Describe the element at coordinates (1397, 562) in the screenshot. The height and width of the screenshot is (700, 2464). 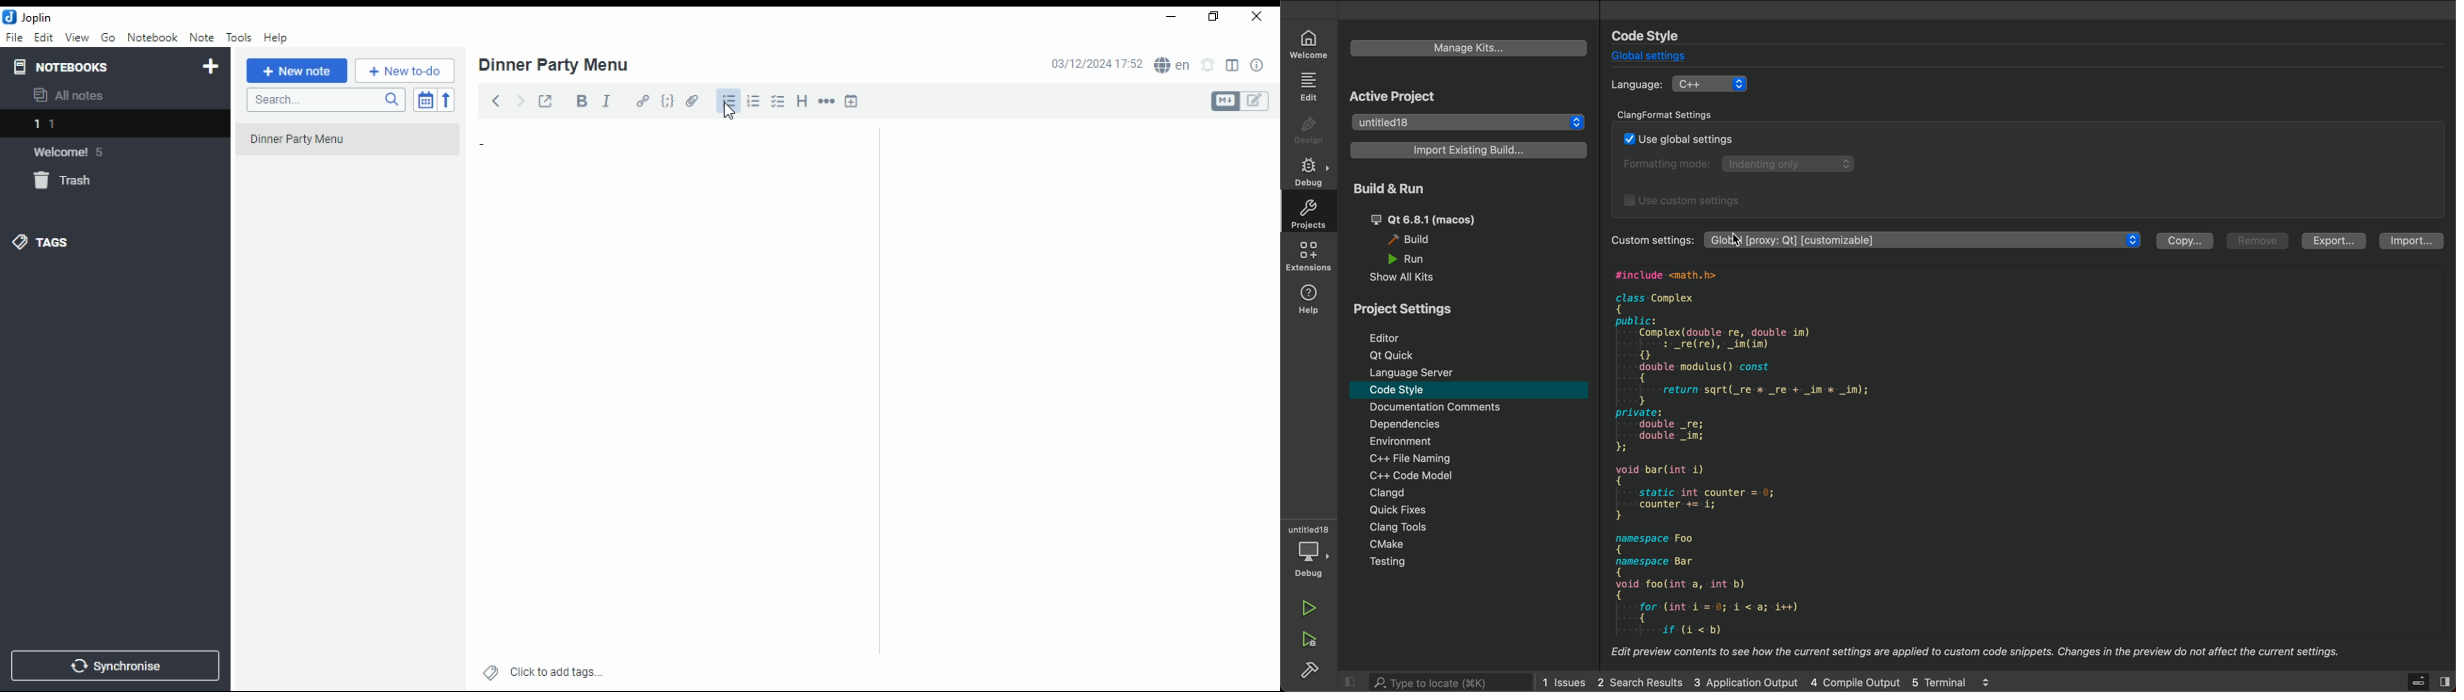
I see `Testing ` at that location.